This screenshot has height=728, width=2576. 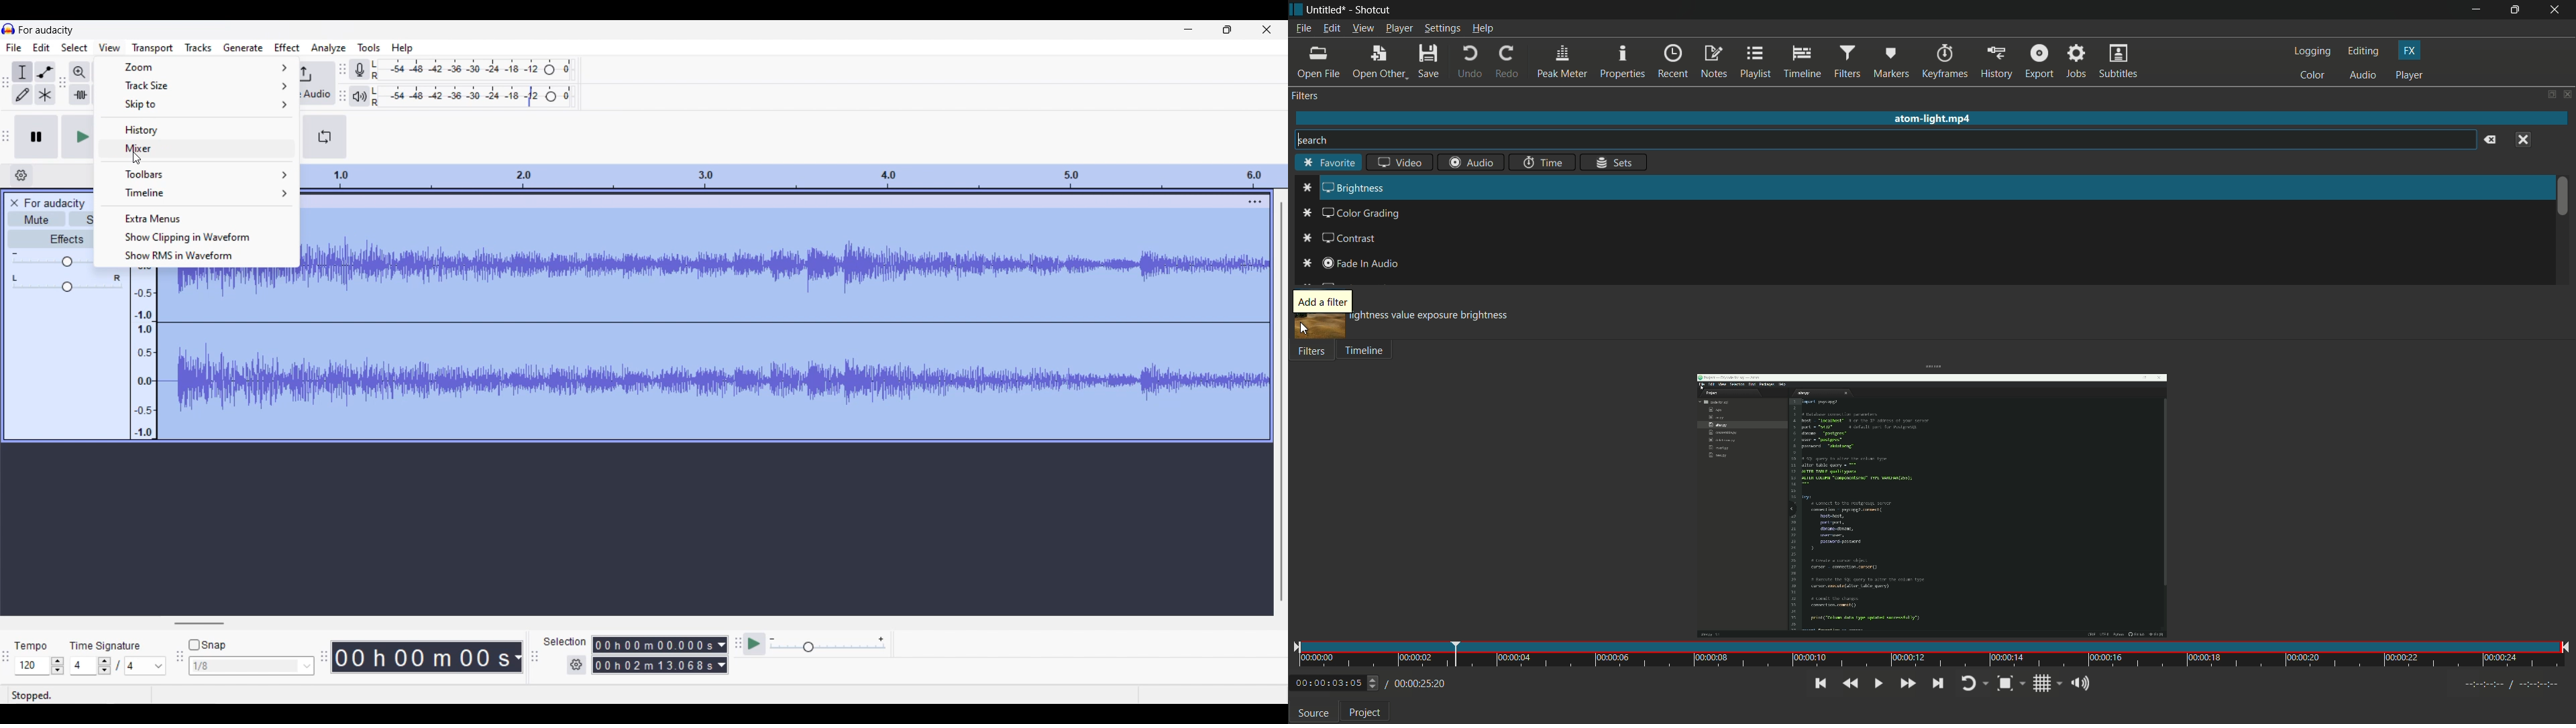 I want to click on Generate menu, so click(x=244, y=48).